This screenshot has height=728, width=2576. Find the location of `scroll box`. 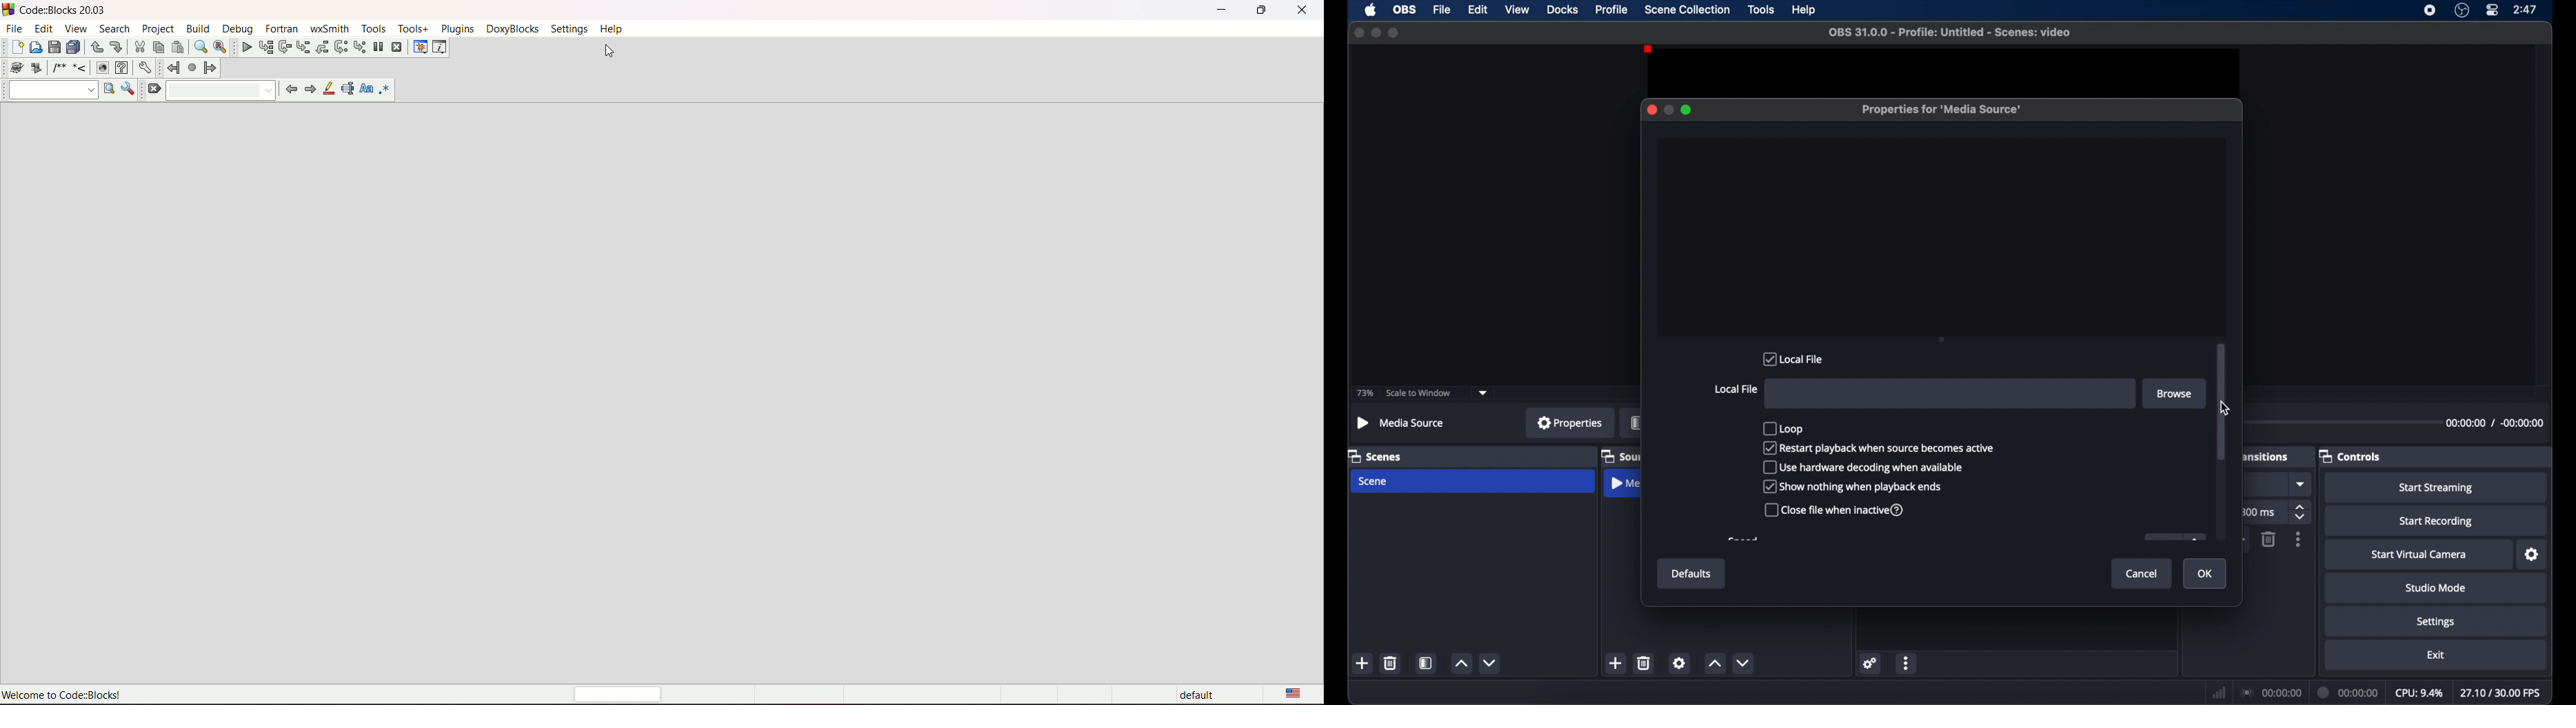

scroll box is located at coordinates (2222, 403).